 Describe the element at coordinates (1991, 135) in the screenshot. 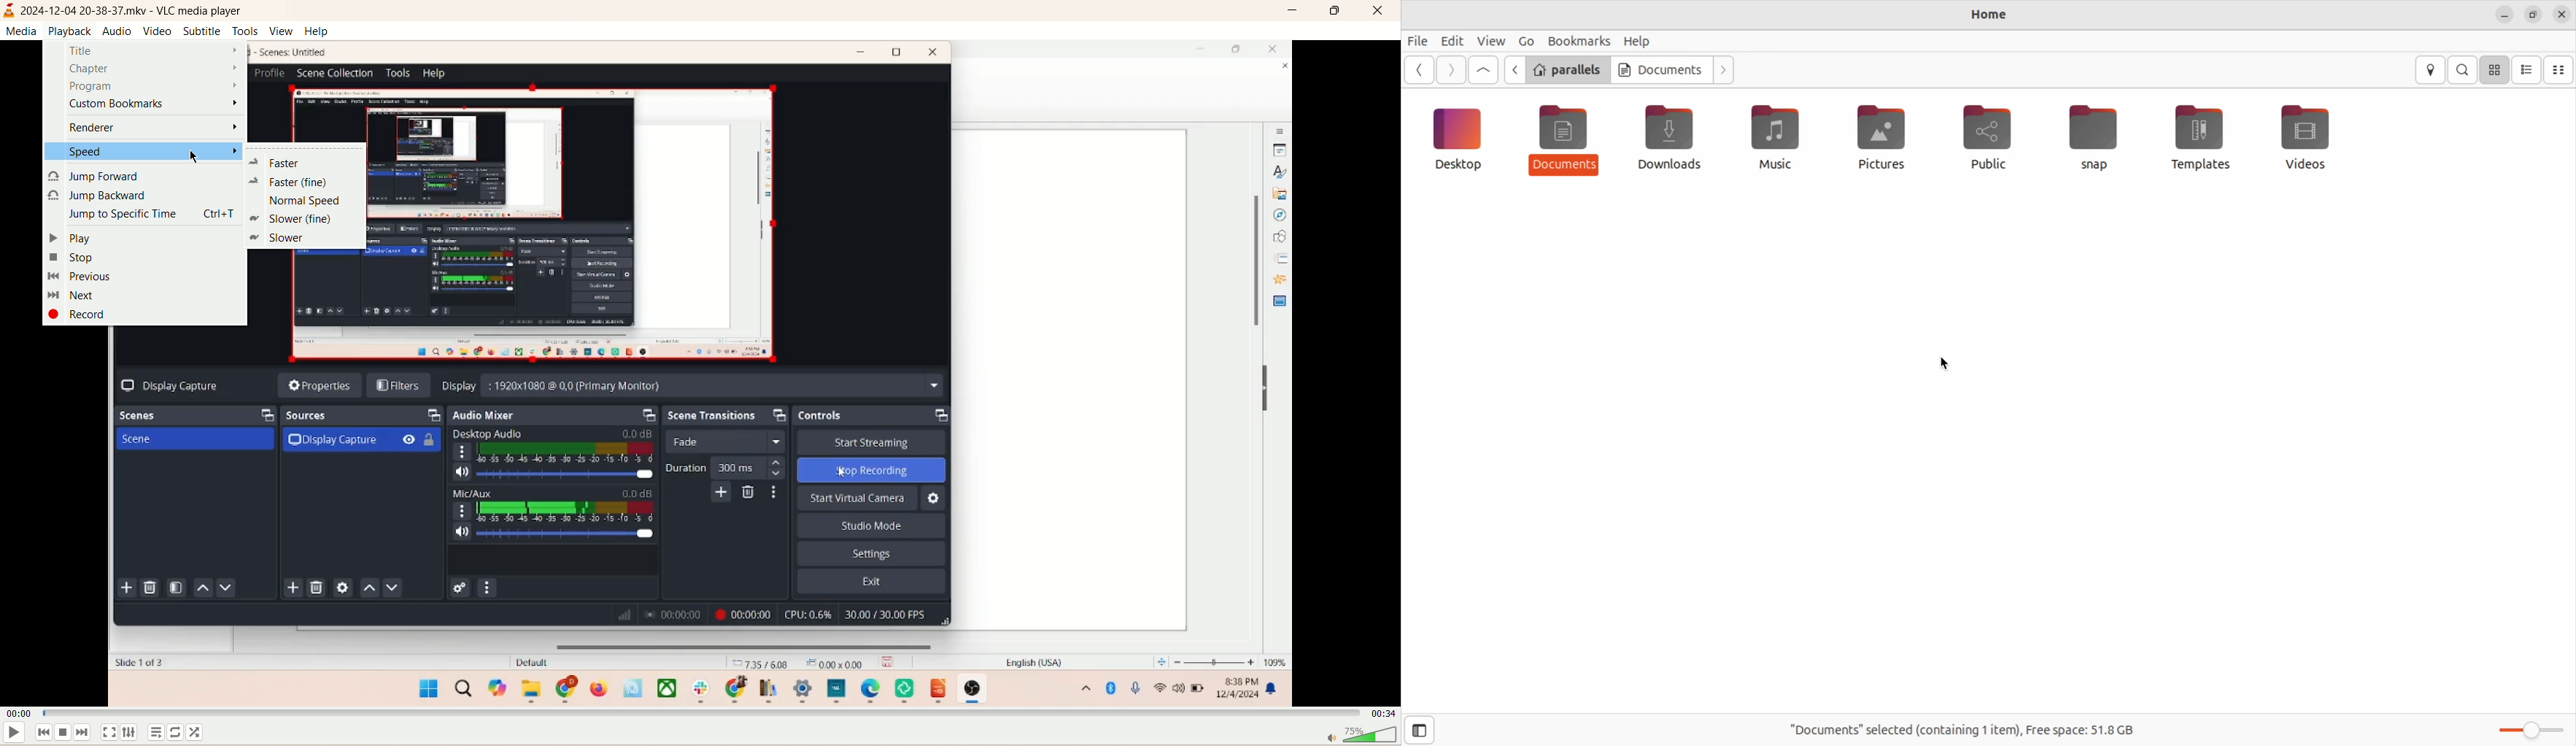

I see `Public` at that location.